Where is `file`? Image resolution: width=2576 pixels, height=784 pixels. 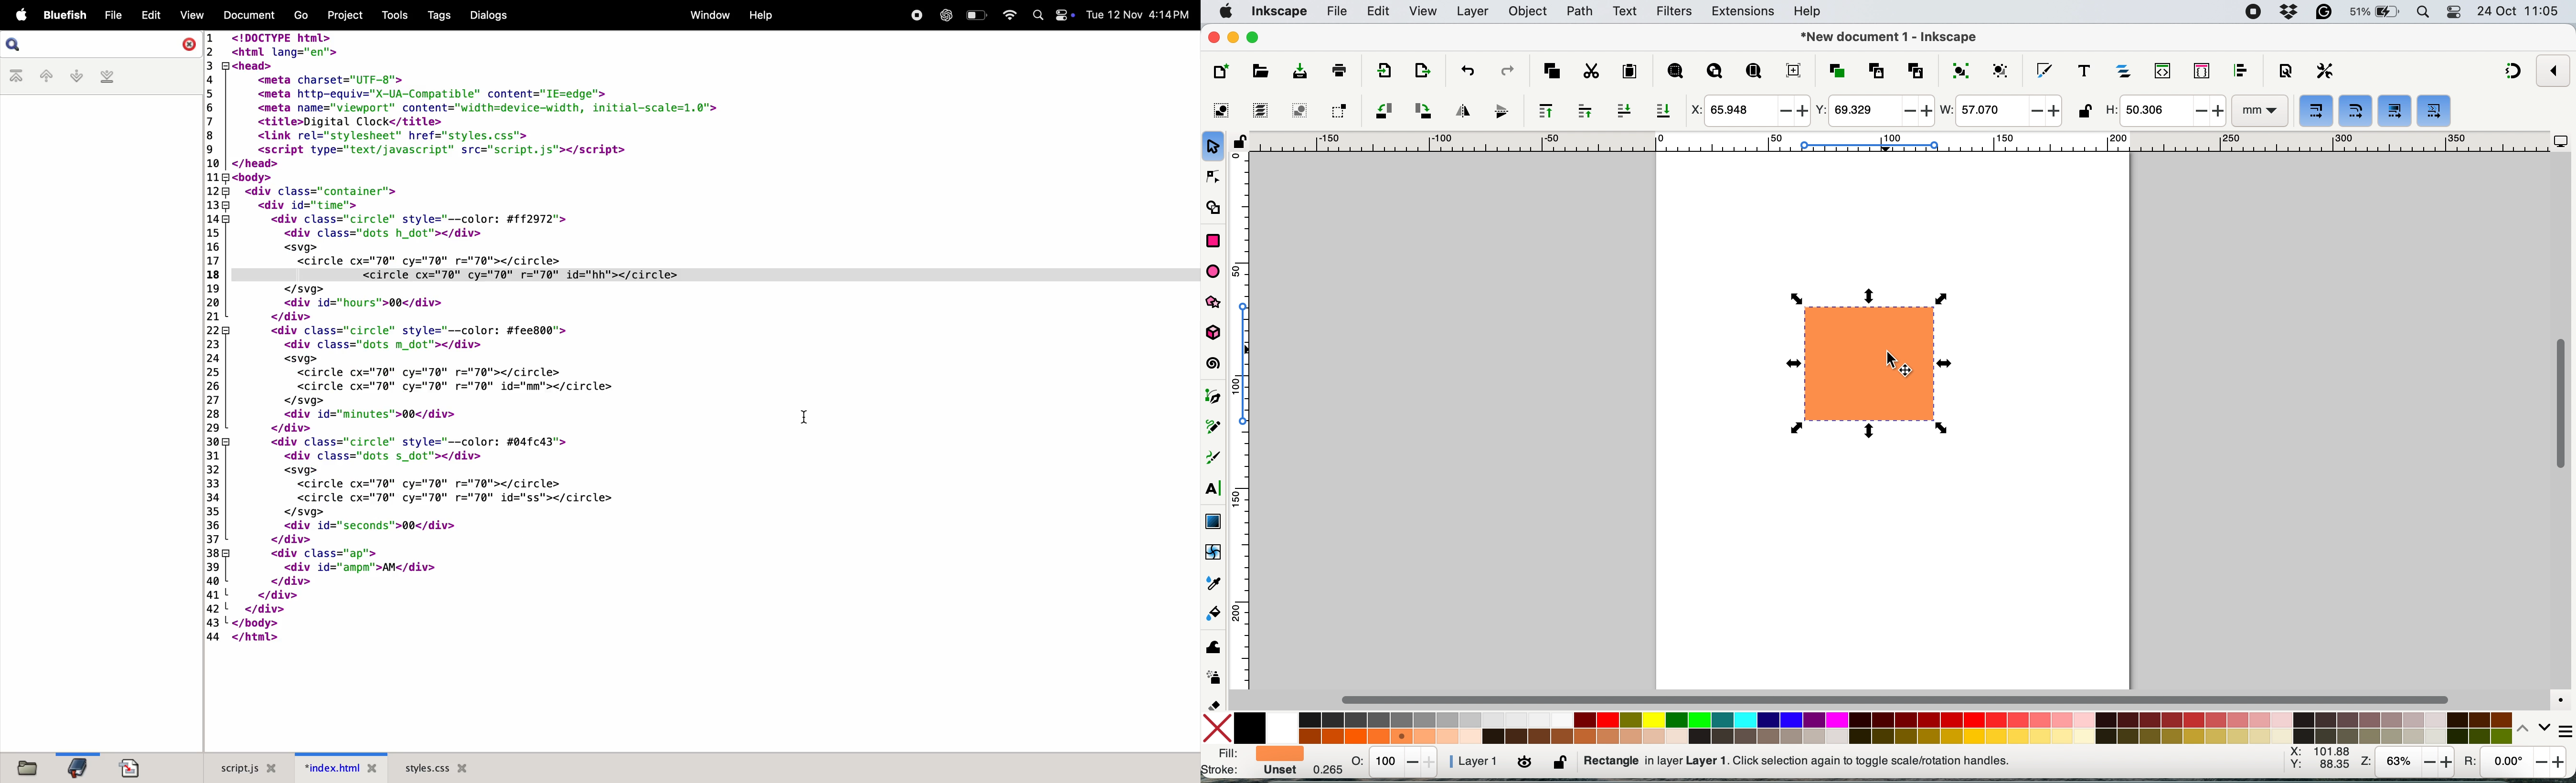
file is located at coordinates (1336, 12).